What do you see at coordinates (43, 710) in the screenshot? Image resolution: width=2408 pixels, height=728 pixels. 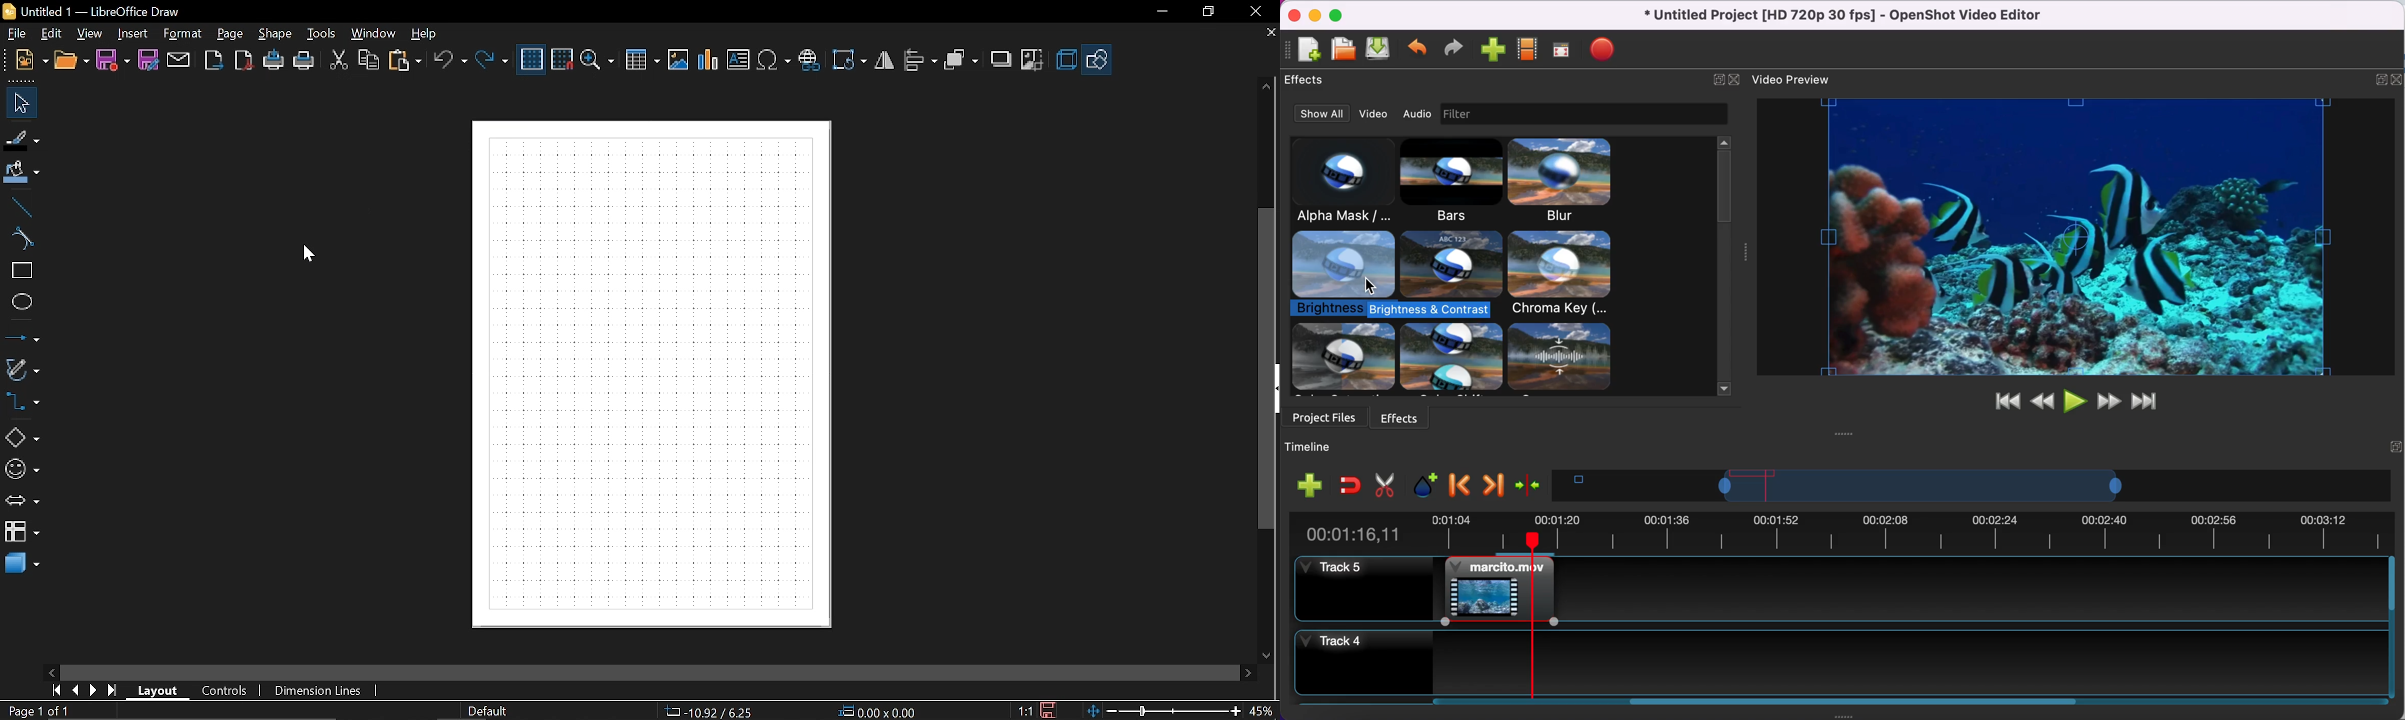 I see `Page 1 of 1` at bounding box center [43, 710].